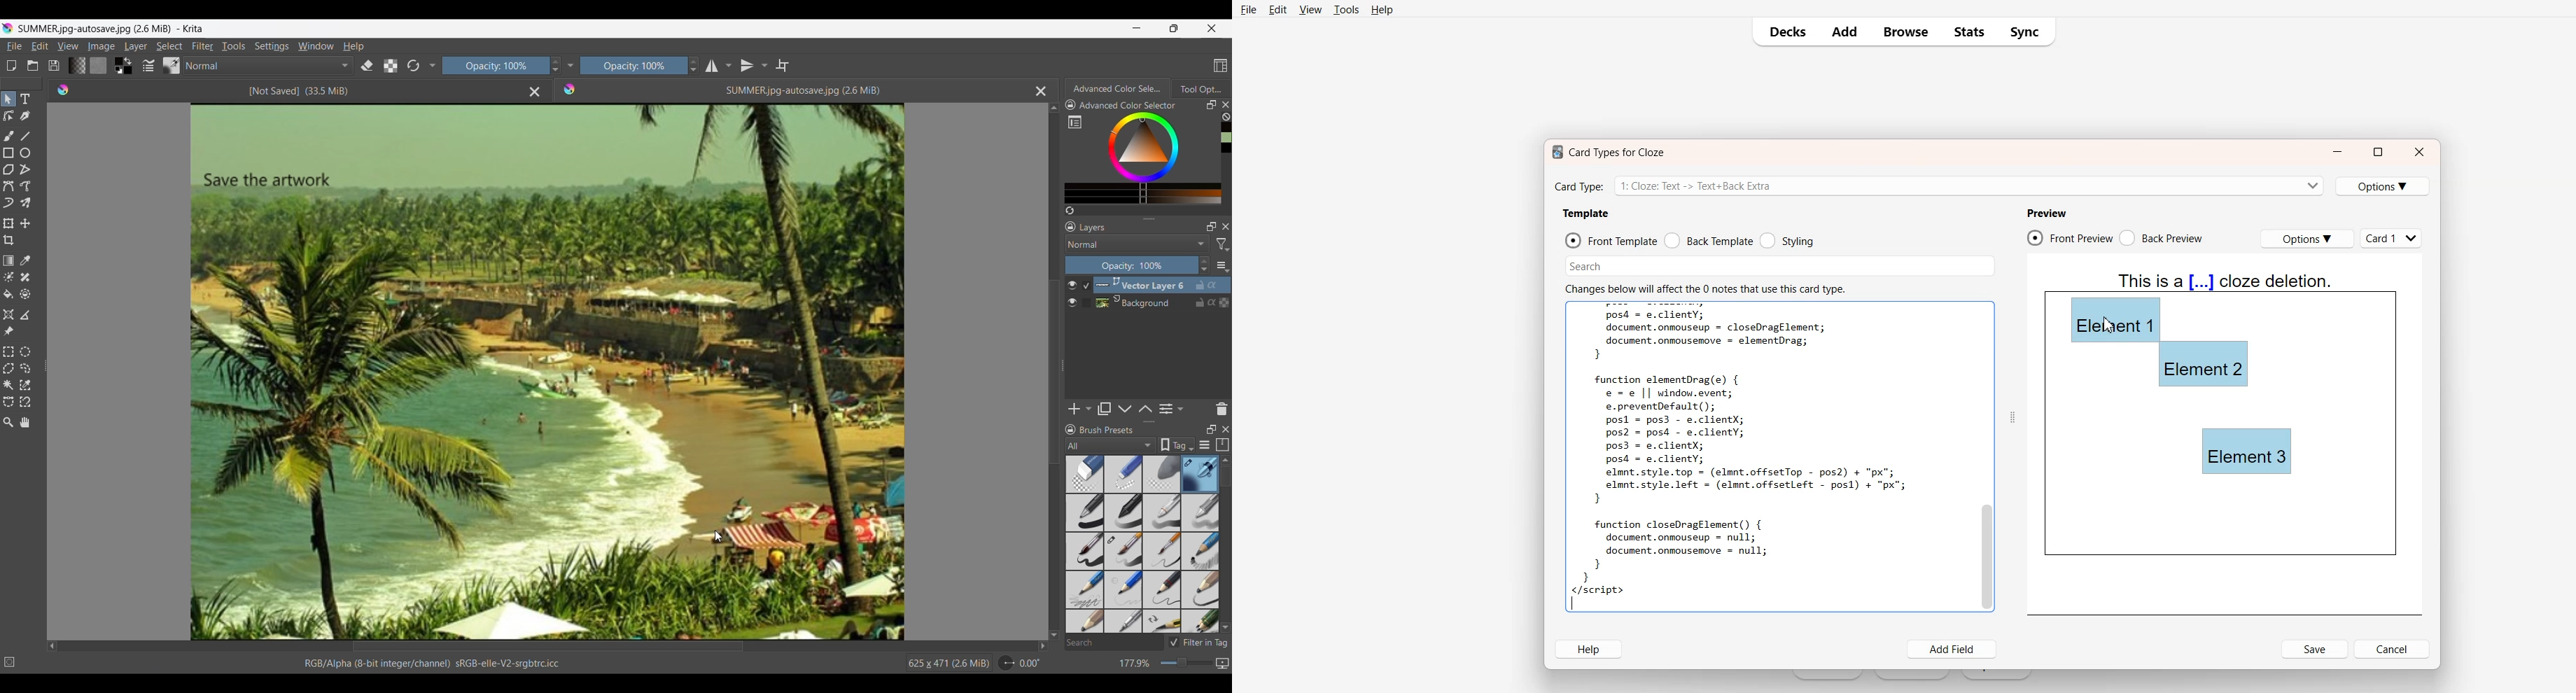  What do you see at coordinates (1226, 105) in the screenshot?
I see `Close tab` at bounding box center [1226, 105].